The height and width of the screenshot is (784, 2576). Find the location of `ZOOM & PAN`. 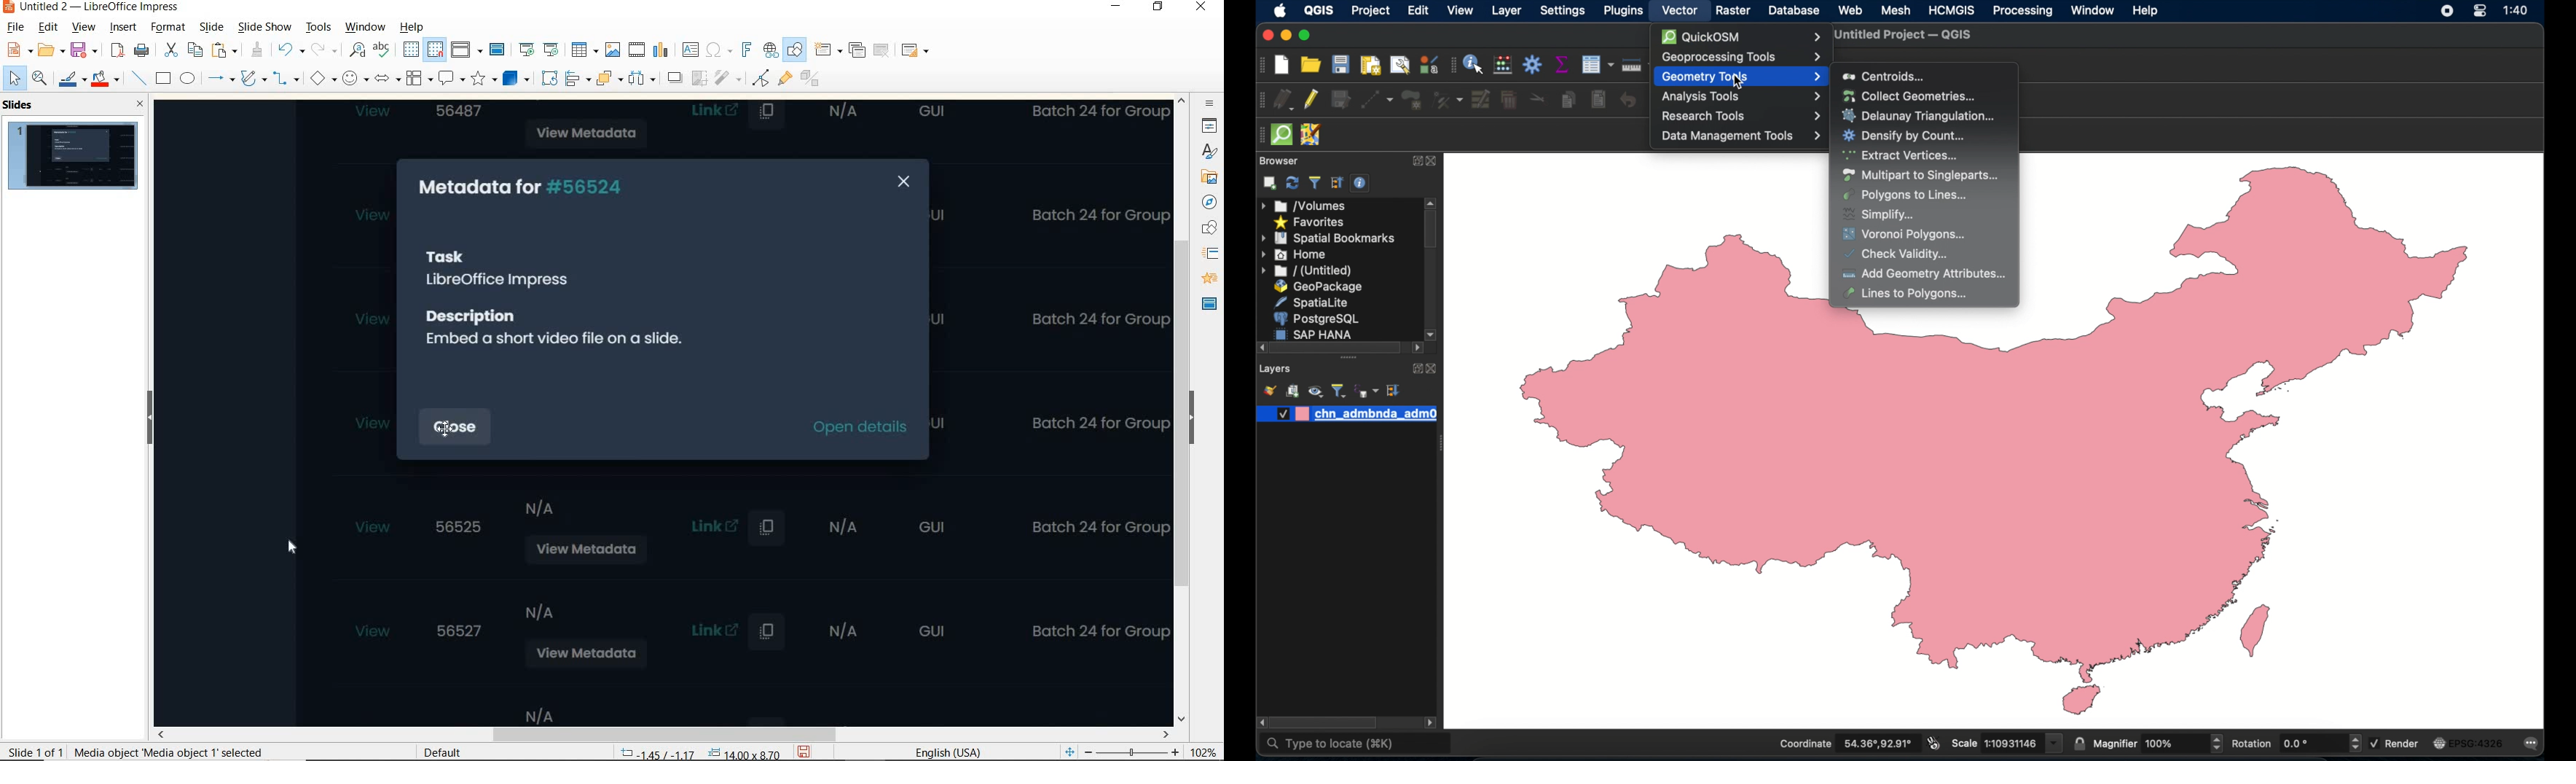

ZOOM & PAN is located at coordinates (39, 79).